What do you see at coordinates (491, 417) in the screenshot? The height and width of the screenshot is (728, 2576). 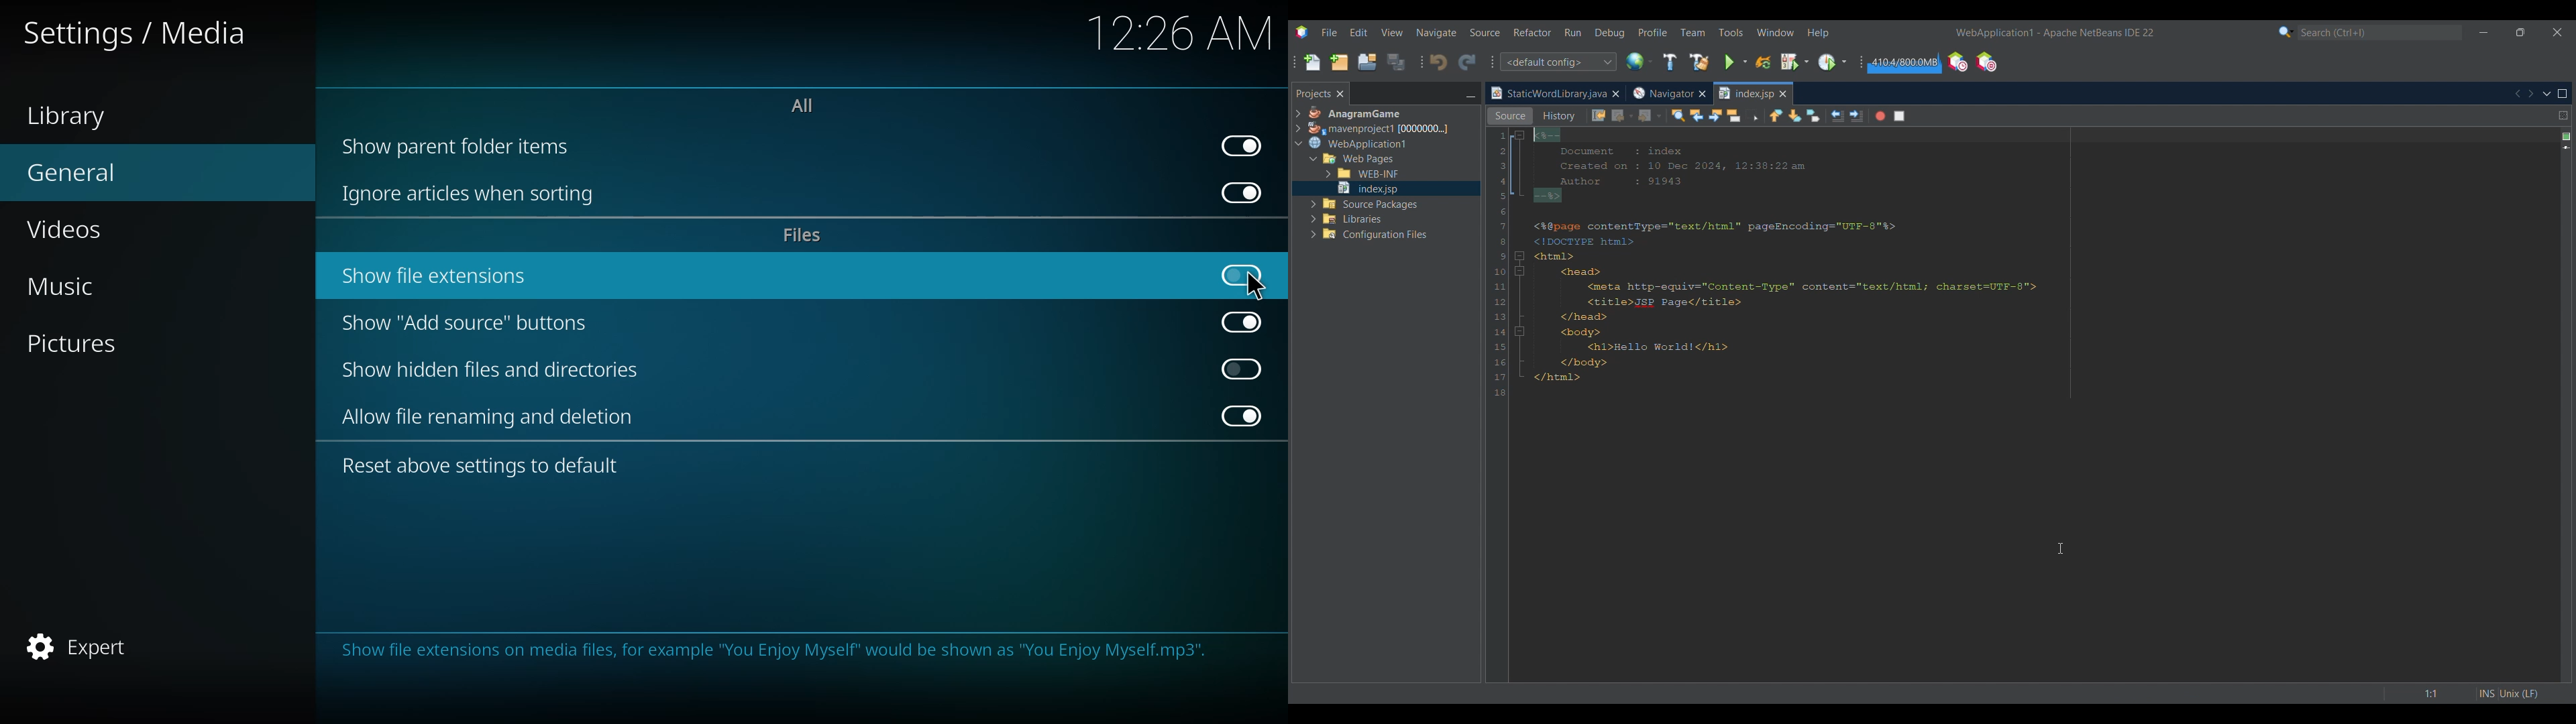 I see `allow file renaming and deletion` at bounding box center [491, 417].